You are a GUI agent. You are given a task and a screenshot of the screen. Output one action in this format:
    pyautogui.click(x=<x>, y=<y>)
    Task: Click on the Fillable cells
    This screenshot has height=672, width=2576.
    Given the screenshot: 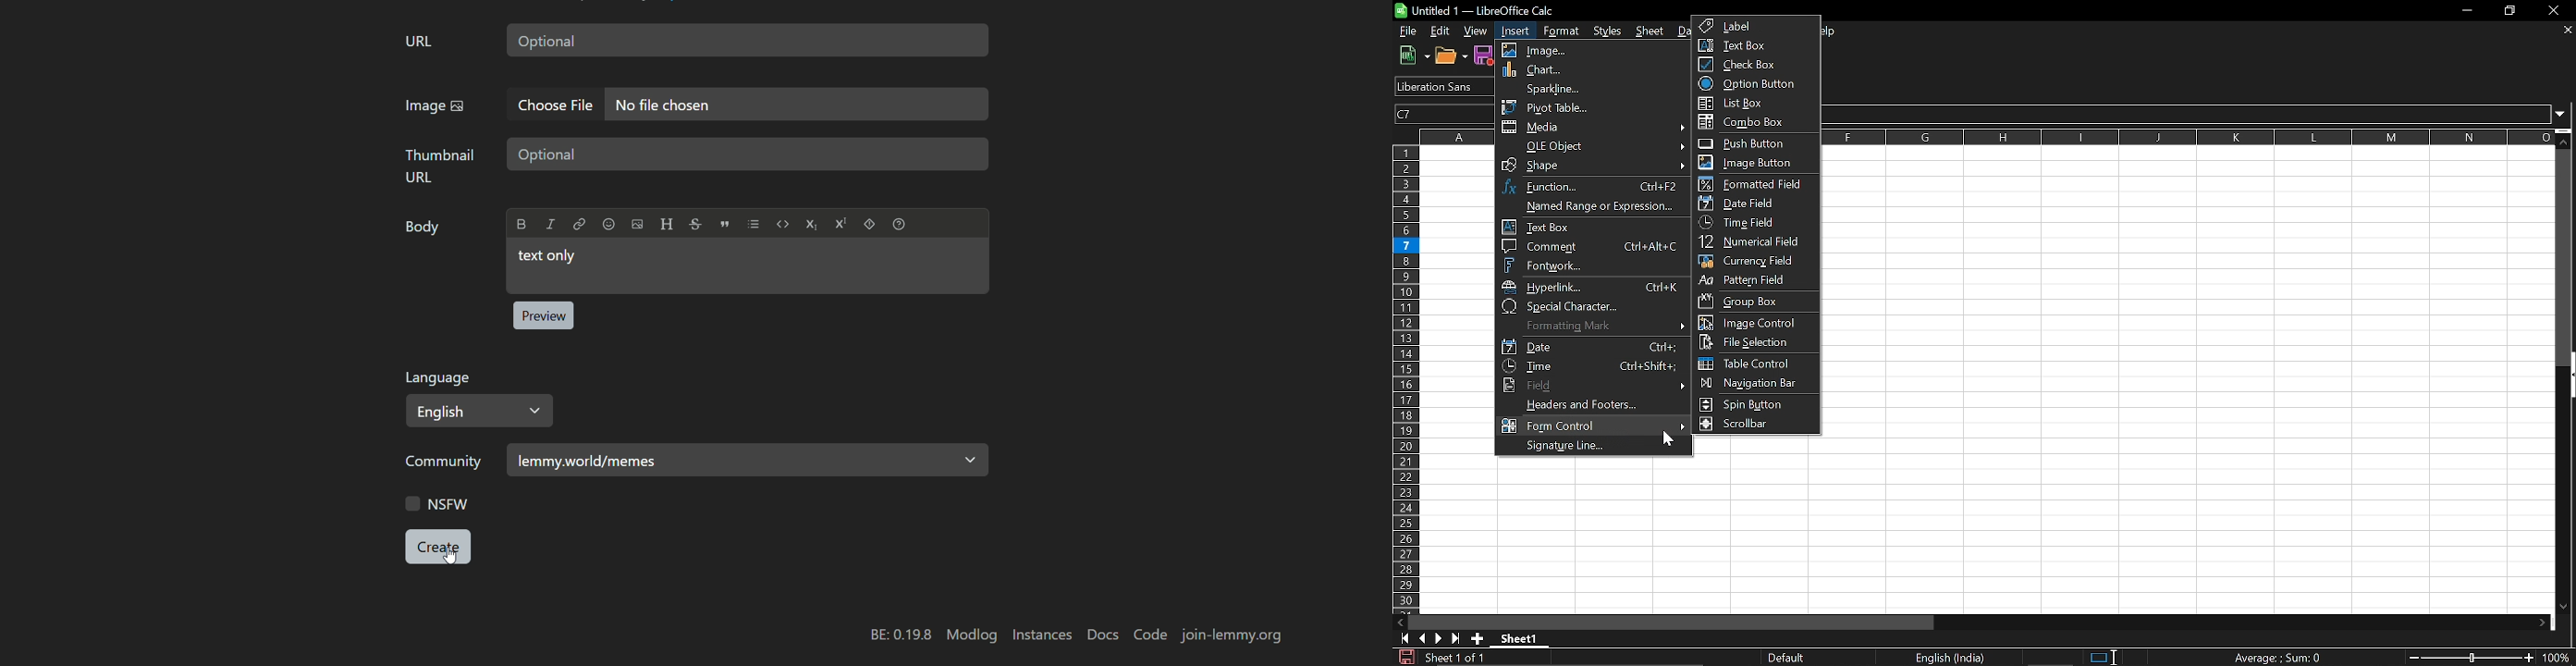 What is the action you would take?
    pyautogui.click(x=1457, y=379)
    